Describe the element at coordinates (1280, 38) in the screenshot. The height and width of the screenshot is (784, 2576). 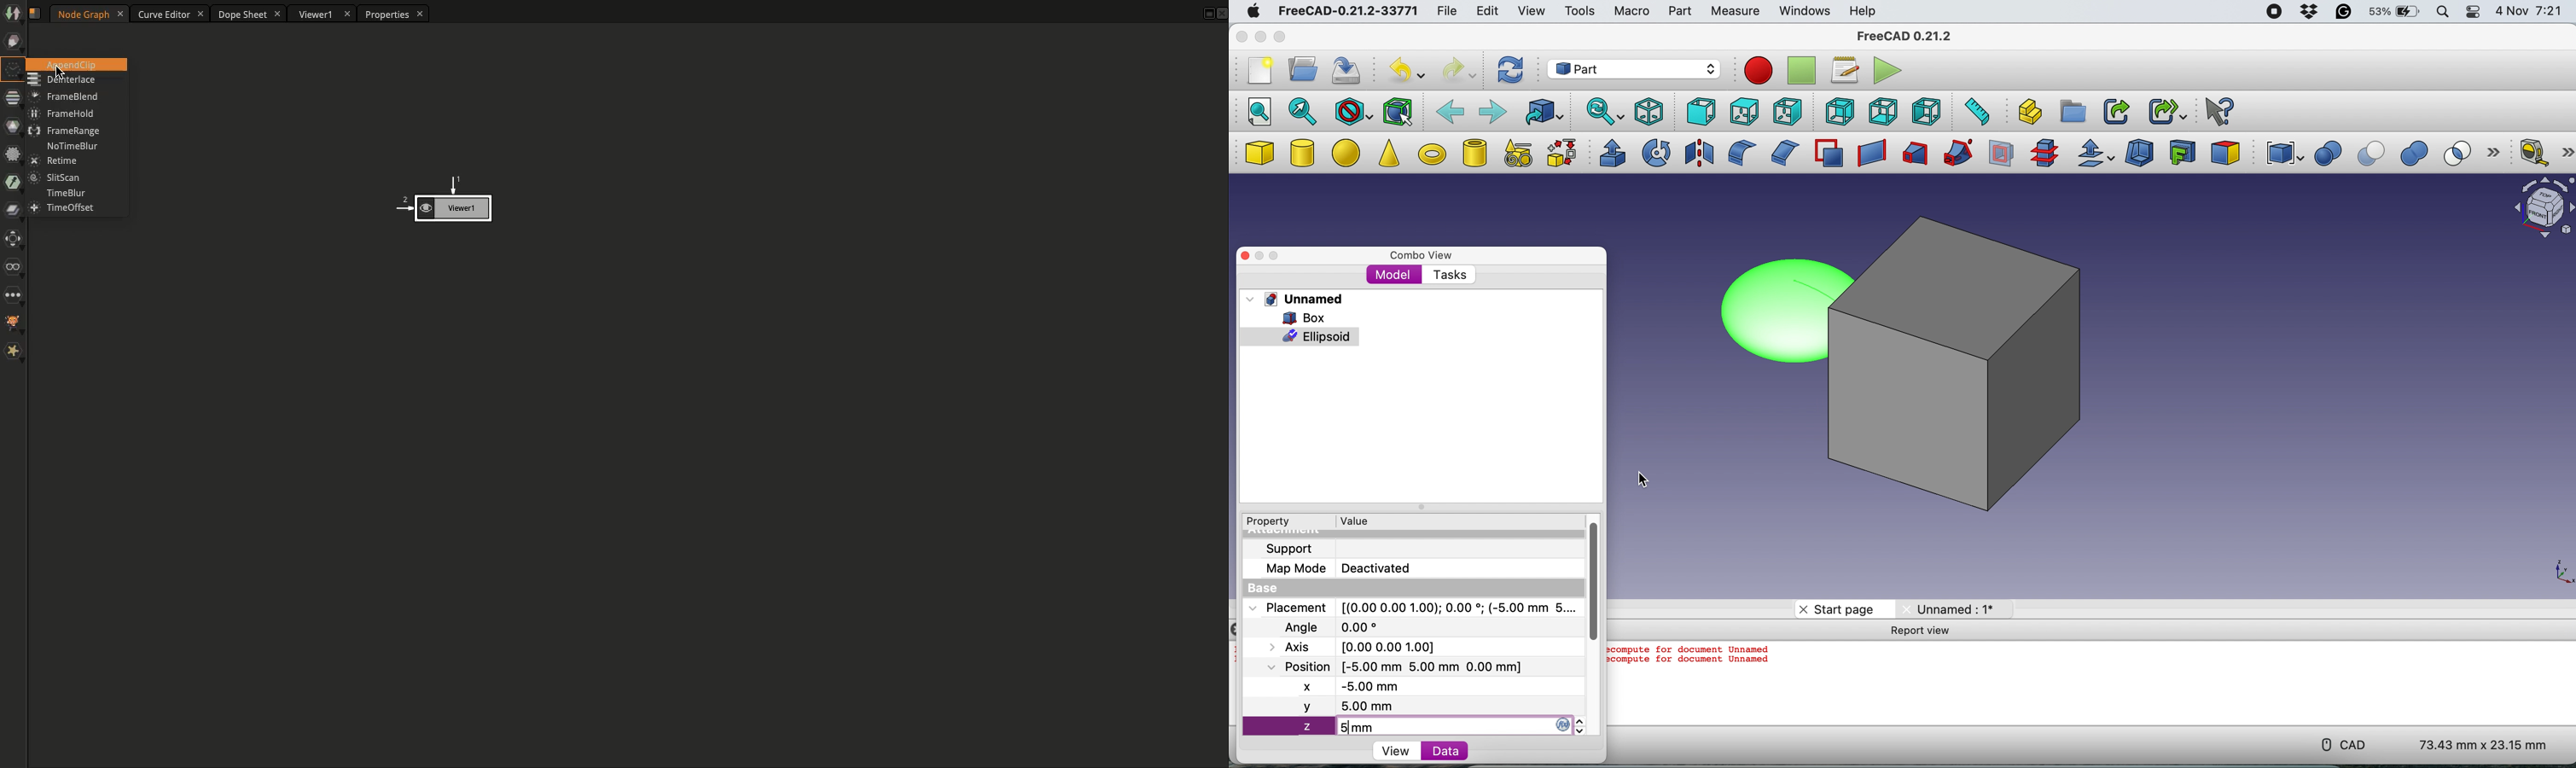
I see `maximise` at that location.